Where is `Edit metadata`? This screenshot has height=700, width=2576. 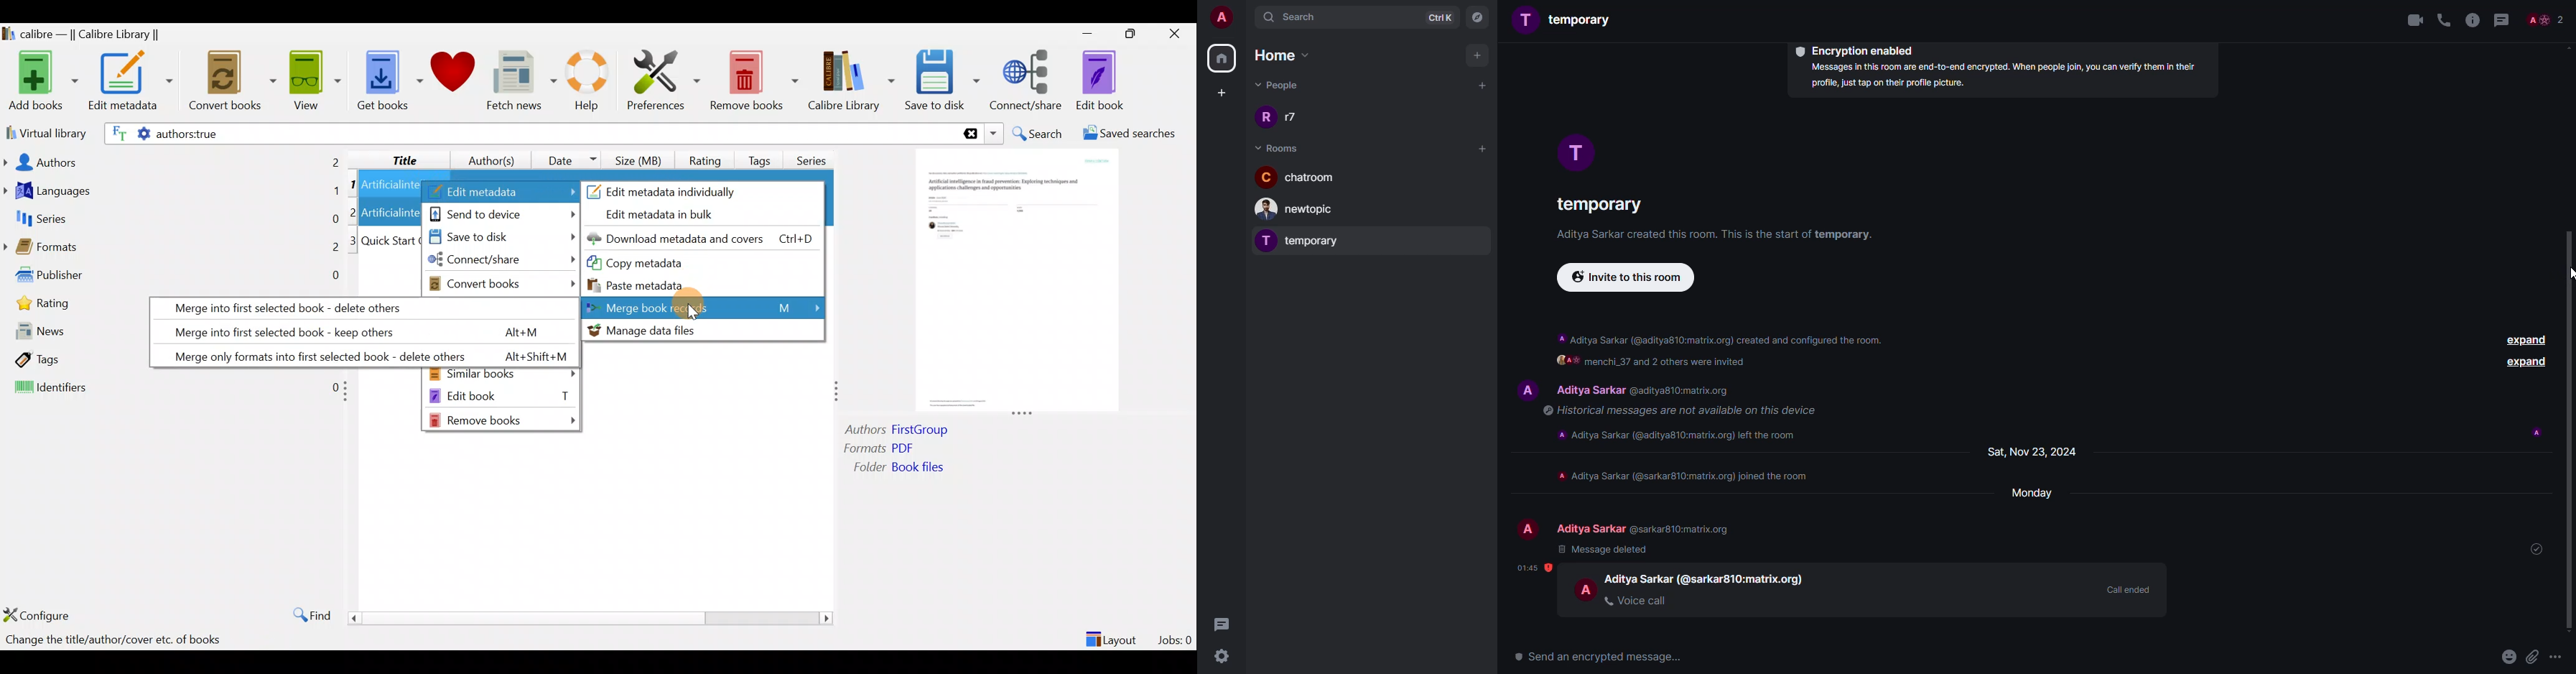 Edit metadata is located at coordinates (130, 83).